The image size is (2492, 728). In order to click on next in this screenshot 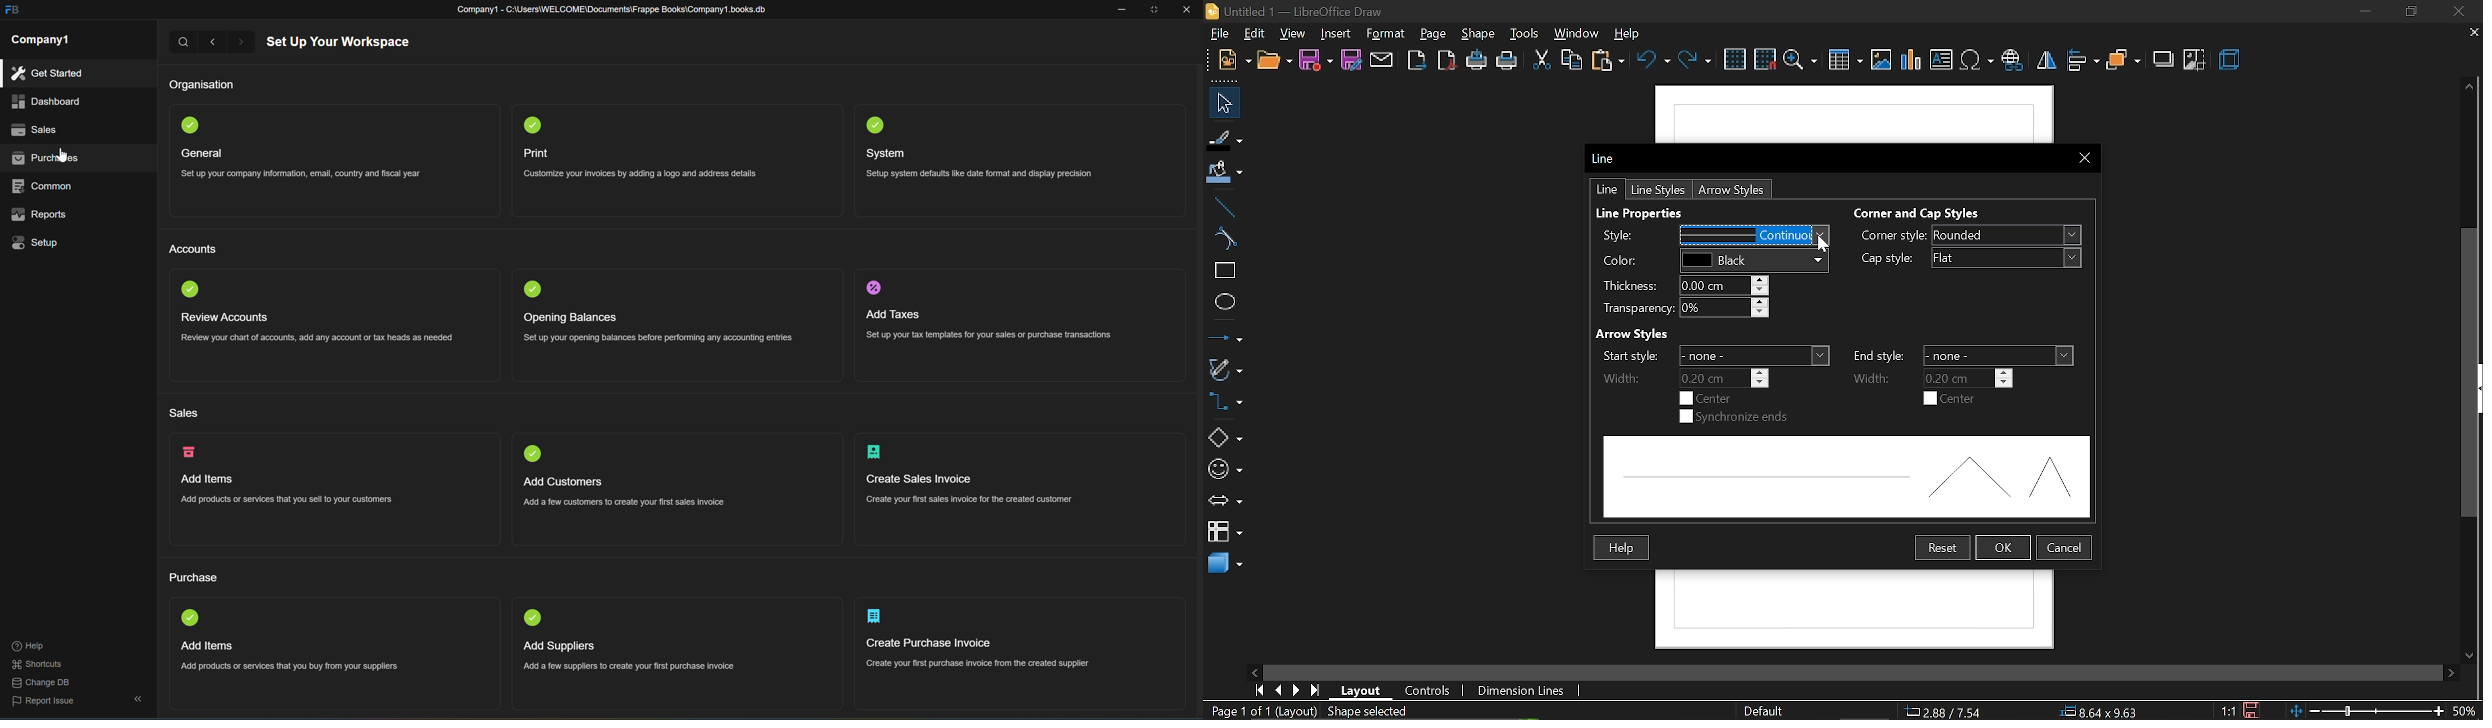, I will do `click(246, 42)`.